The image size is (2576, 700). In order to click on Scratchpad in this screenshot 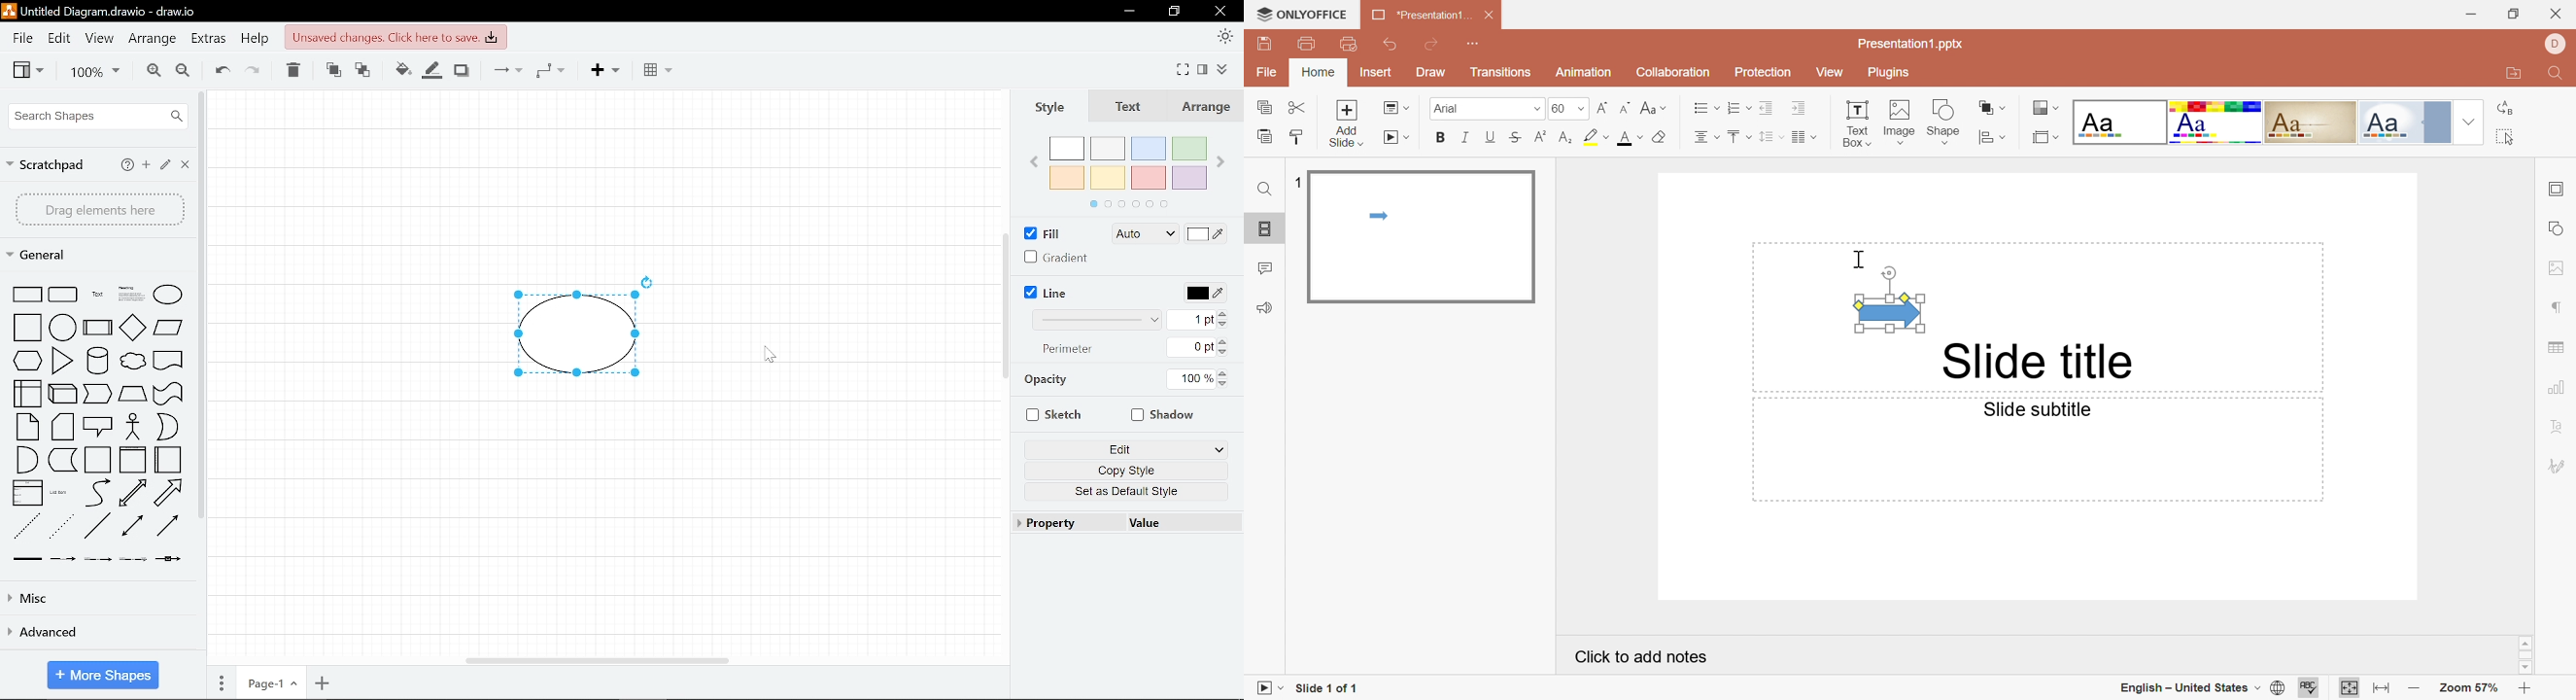, I will do `click(46, 164)`.